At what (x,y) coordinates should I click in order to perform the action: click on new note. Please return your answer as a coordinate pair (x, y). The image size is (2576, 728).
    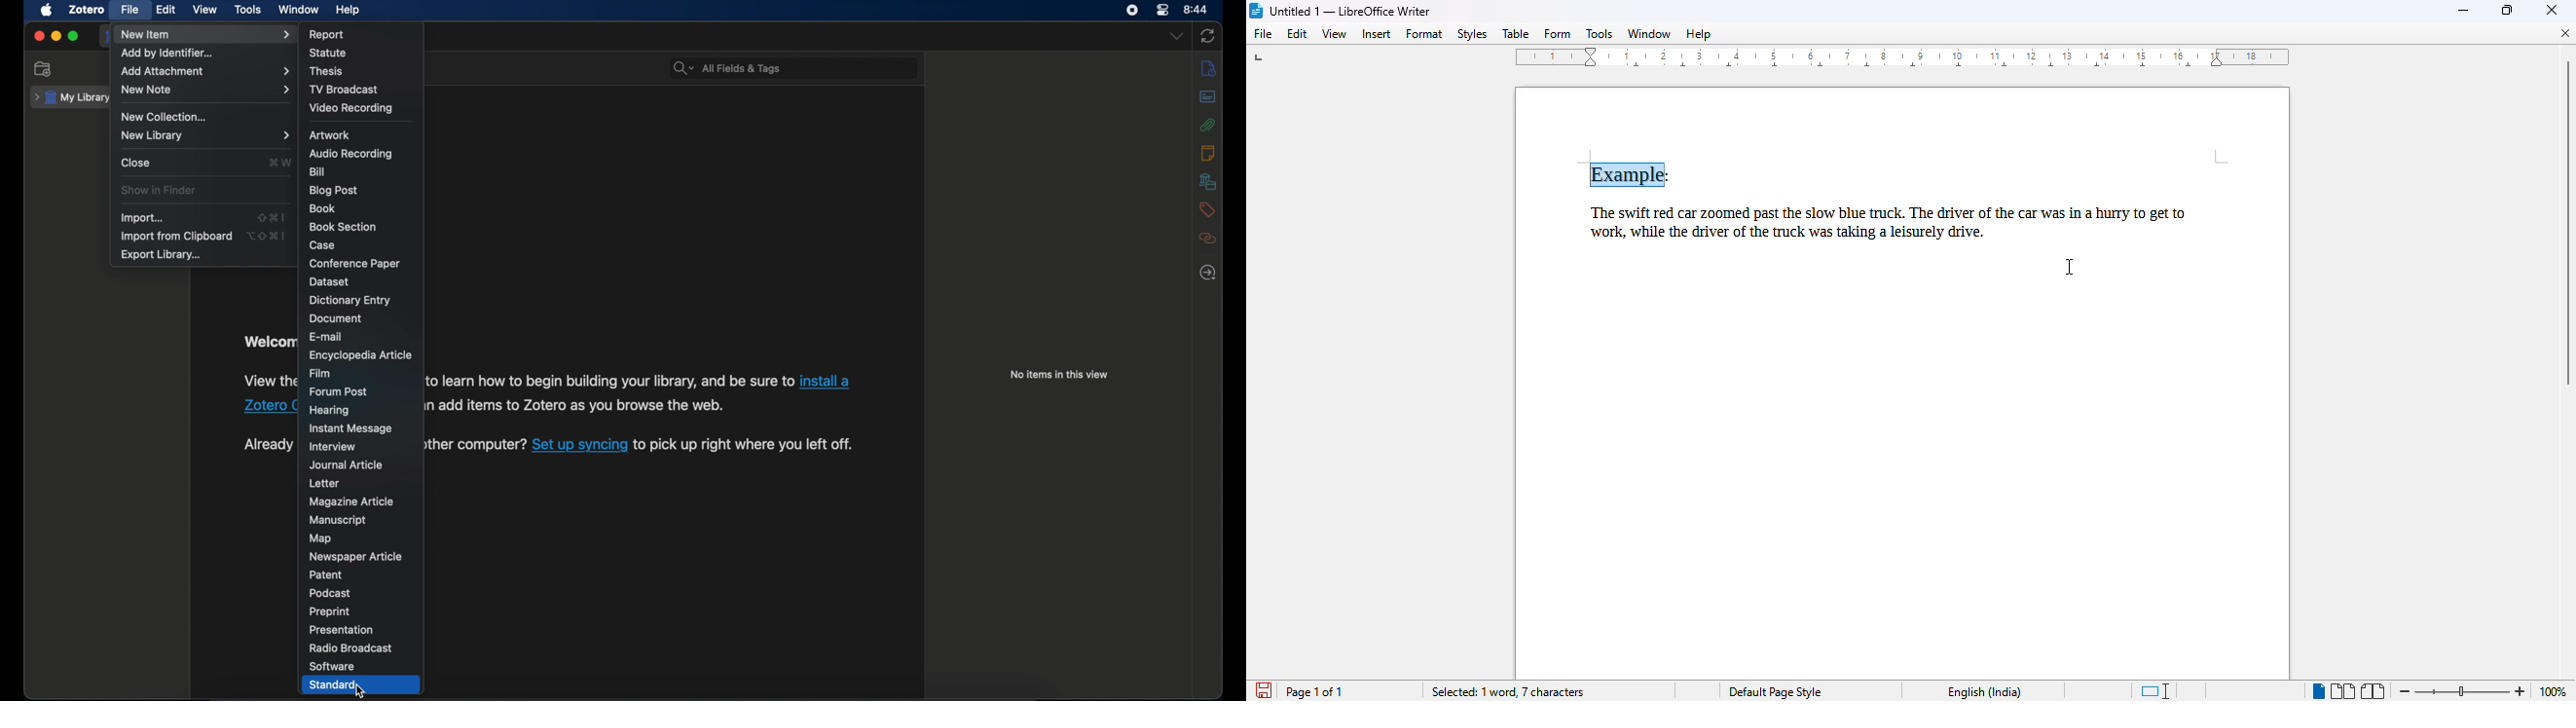
    Looking at the image, I should click on (205, 90).